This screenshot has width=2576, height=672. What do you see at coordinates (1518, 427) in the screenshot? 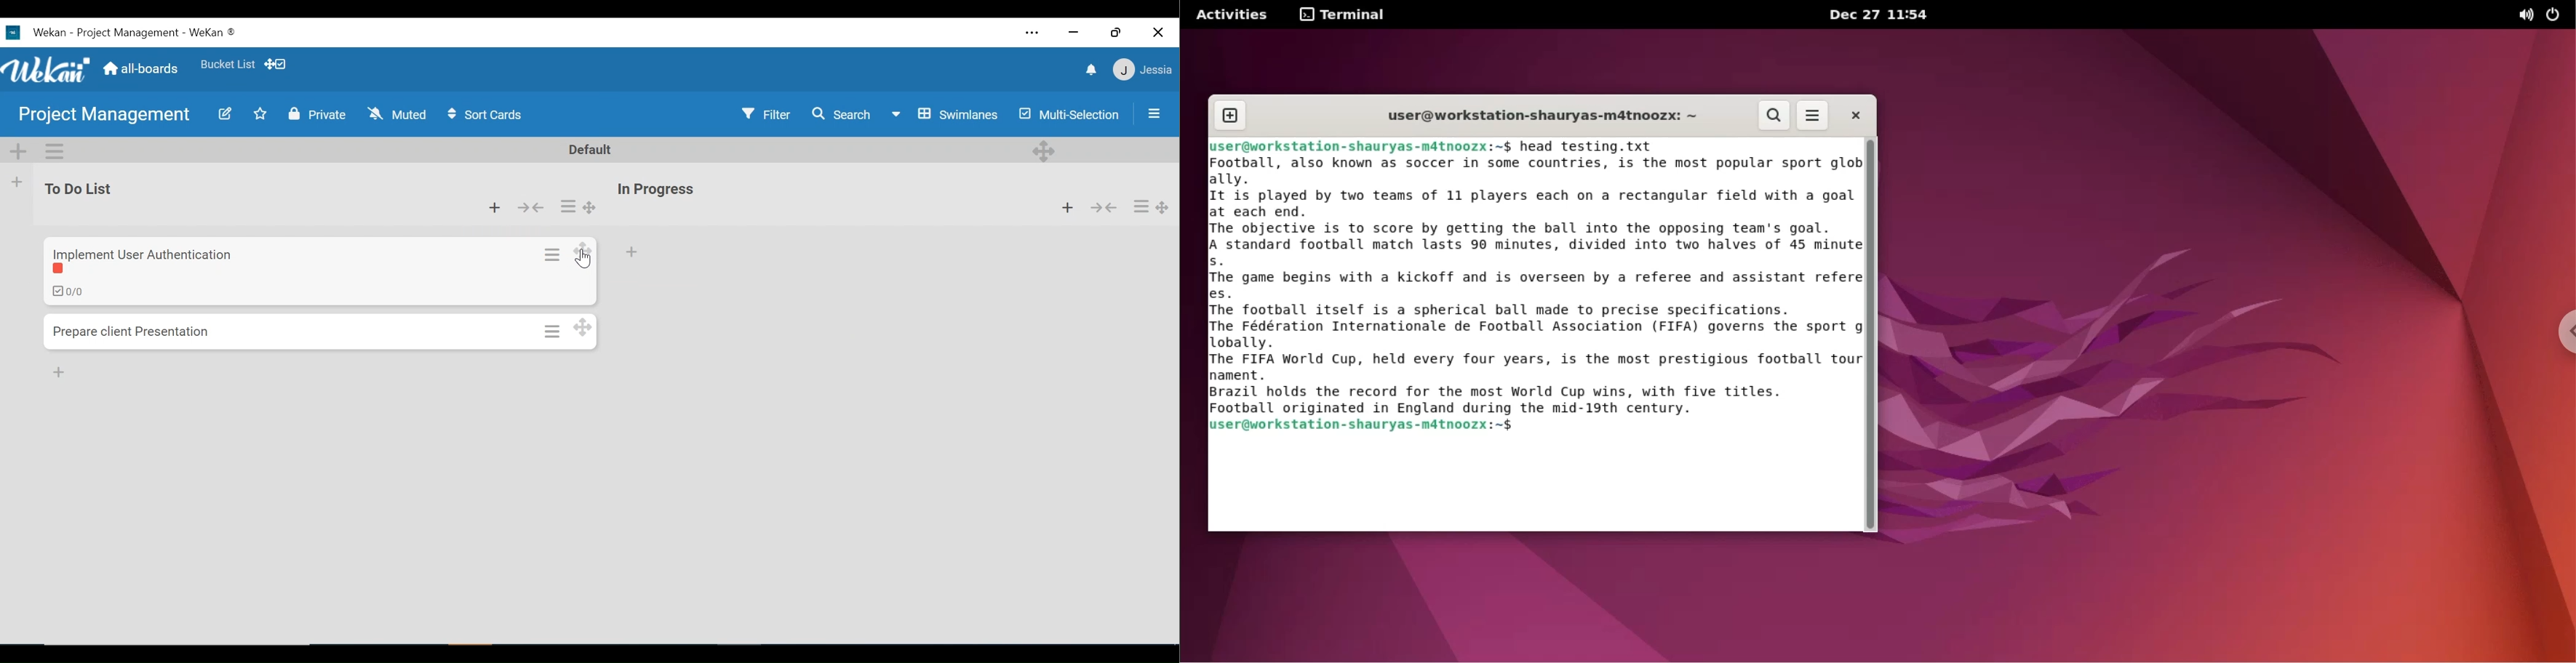
I see `cursor ` at bounding box center [1518, 427].